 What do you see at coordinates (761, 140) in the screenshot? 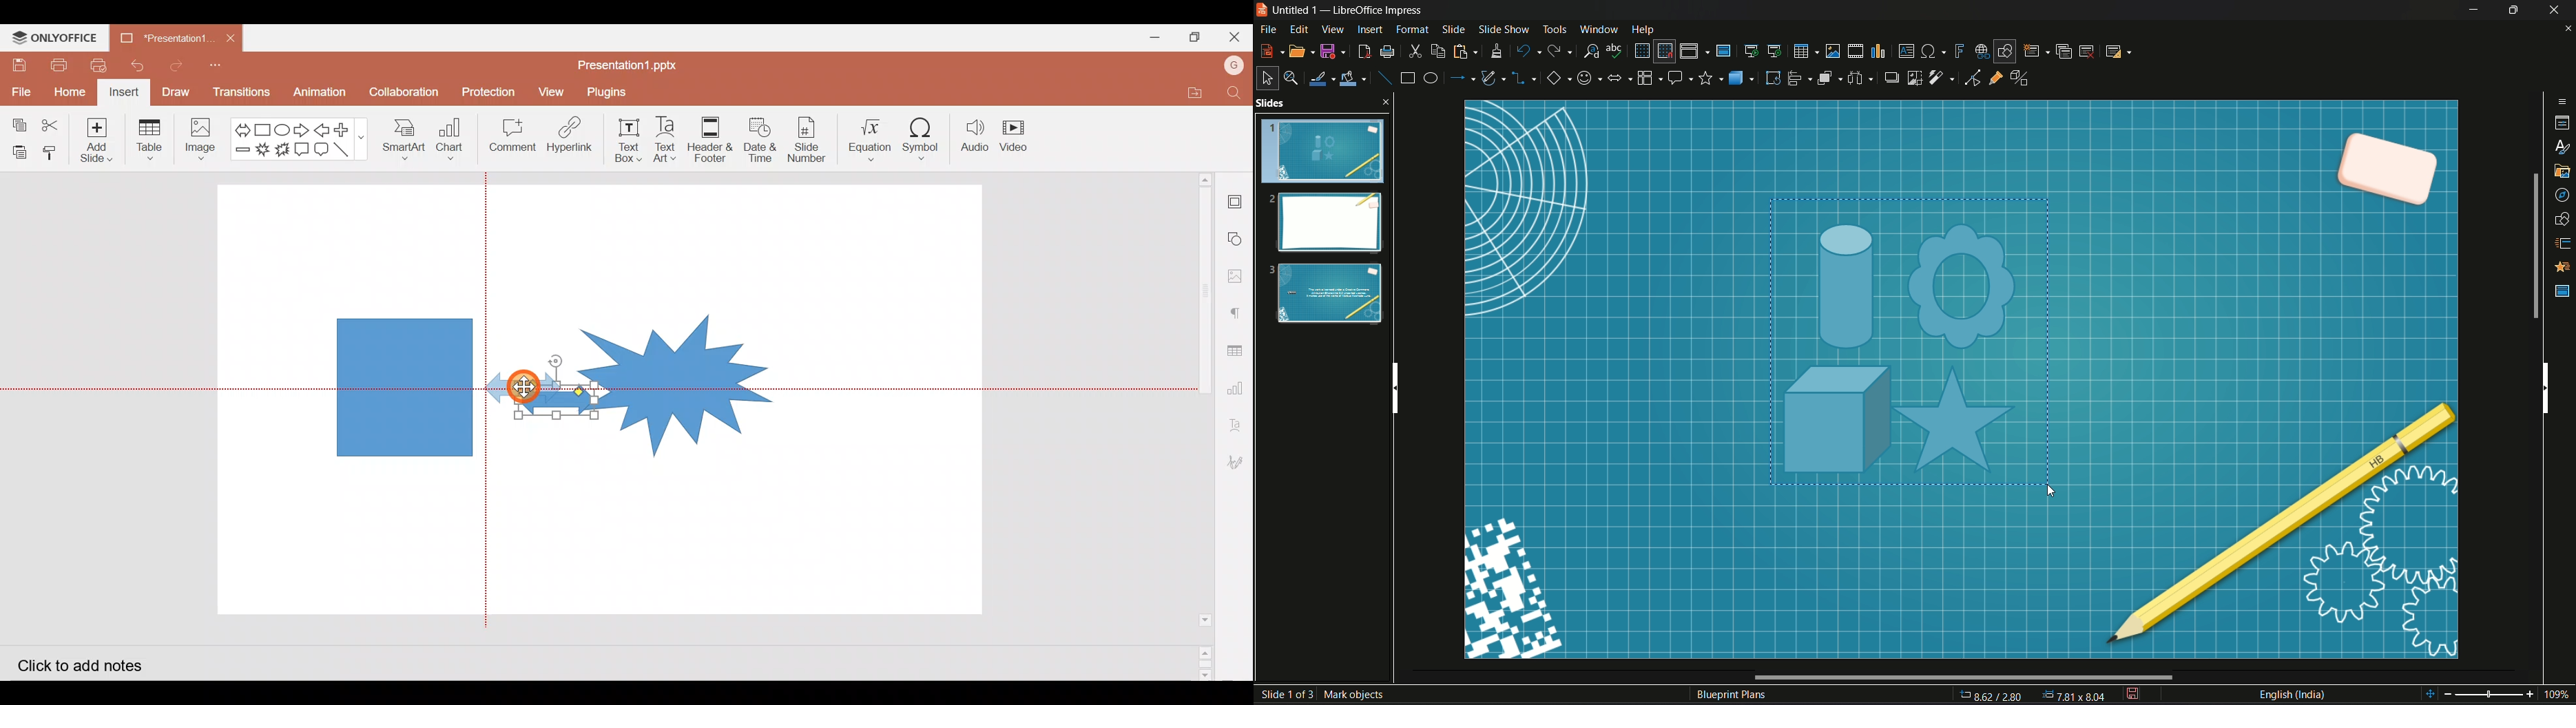
I see `Date & time` at bounding box center [761, 140].